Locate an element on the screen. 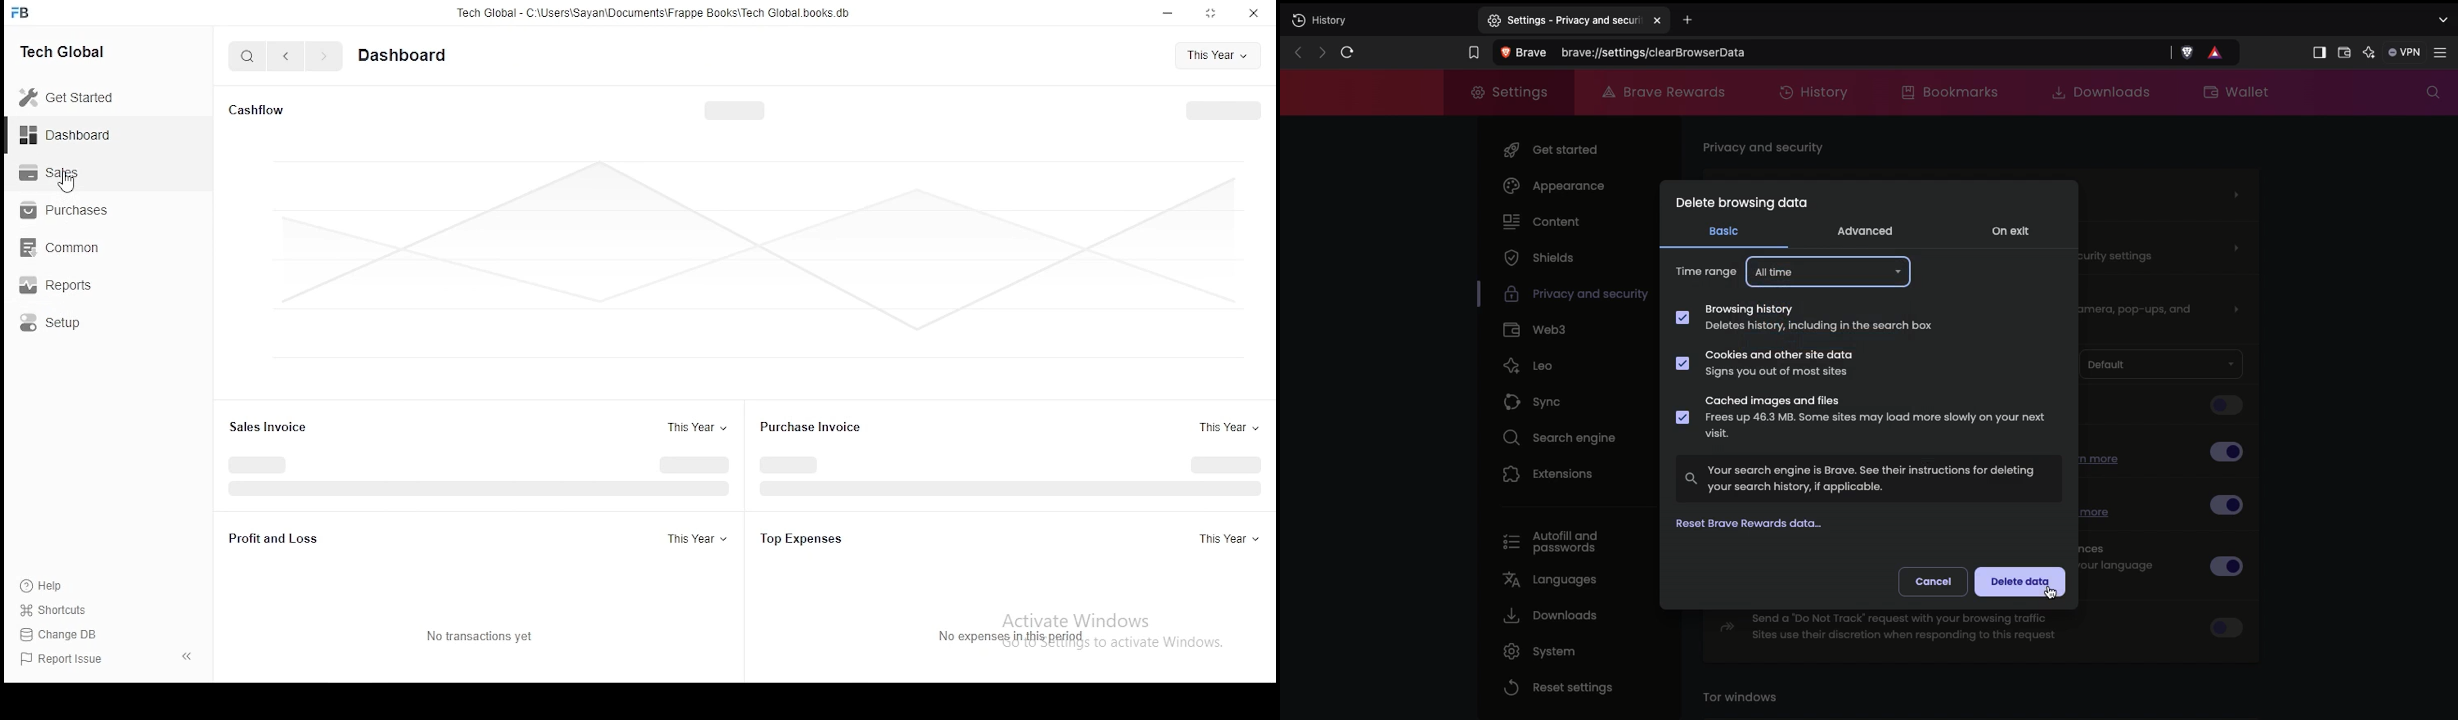  this year is located at coordinates (695, 427).